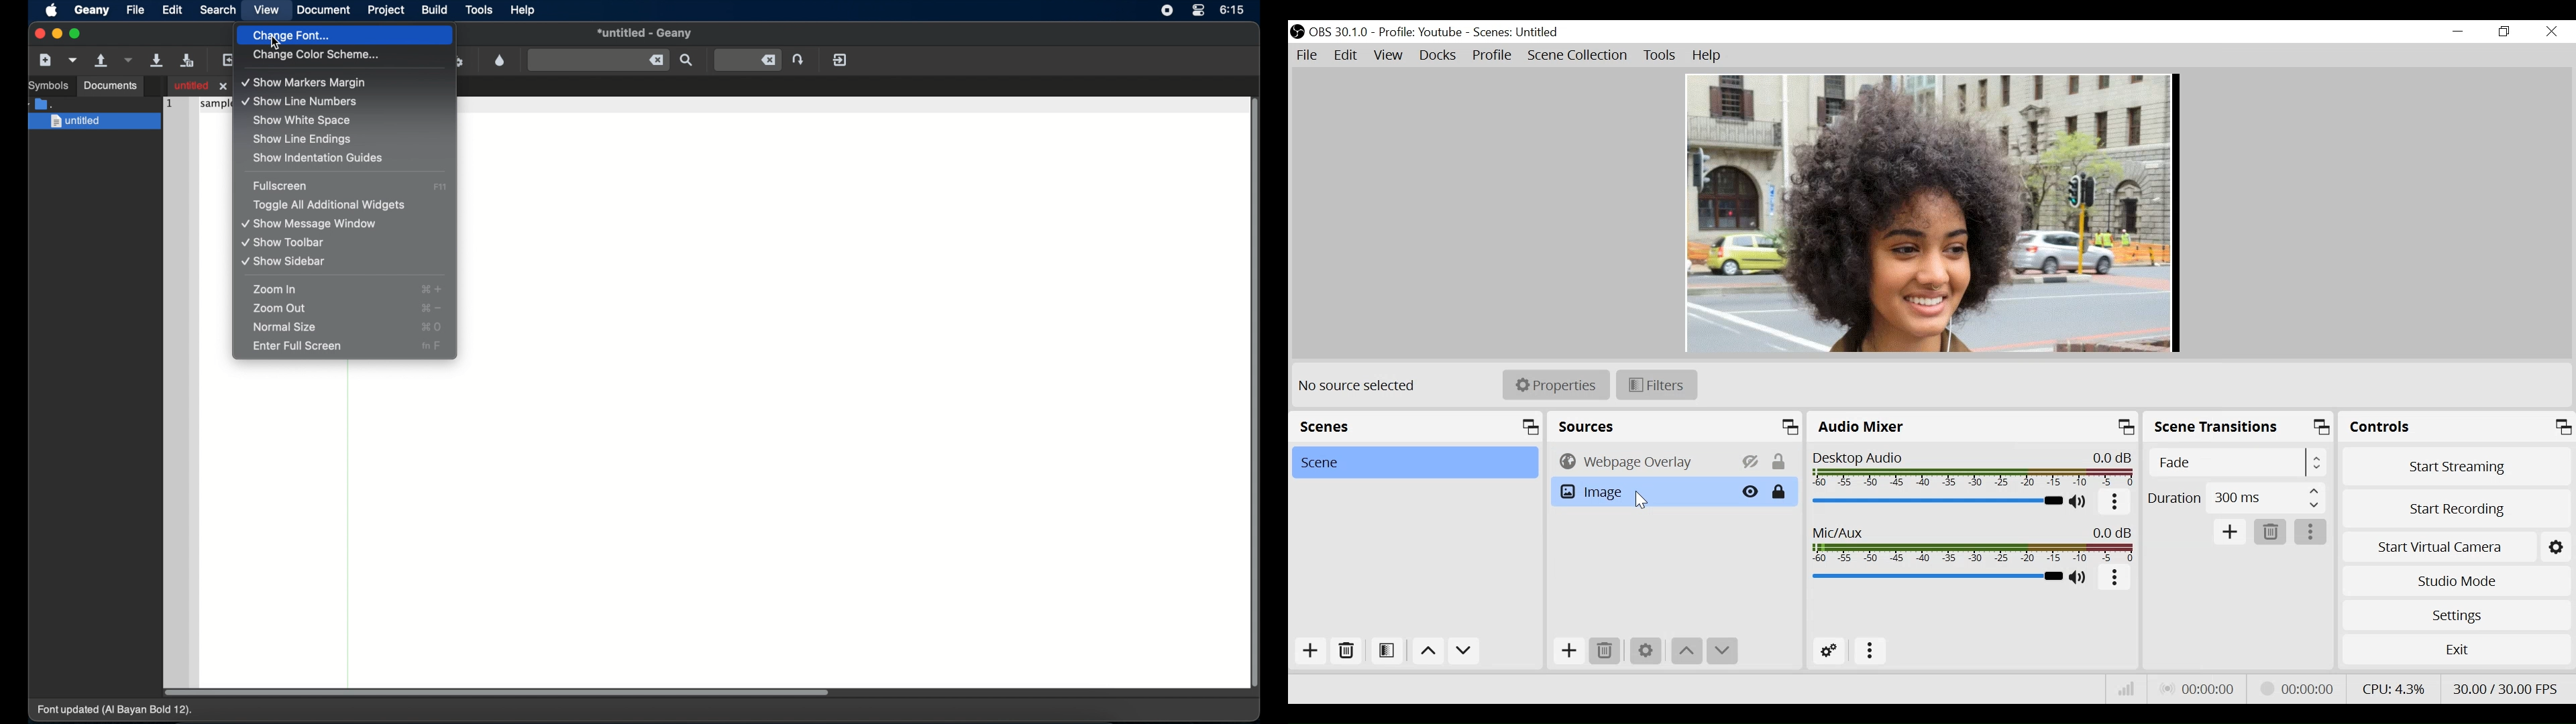  What do you see at coordinates (1339, 33) in the screenshot?
I see `OBS Version` at bounding box center [1339, 33].